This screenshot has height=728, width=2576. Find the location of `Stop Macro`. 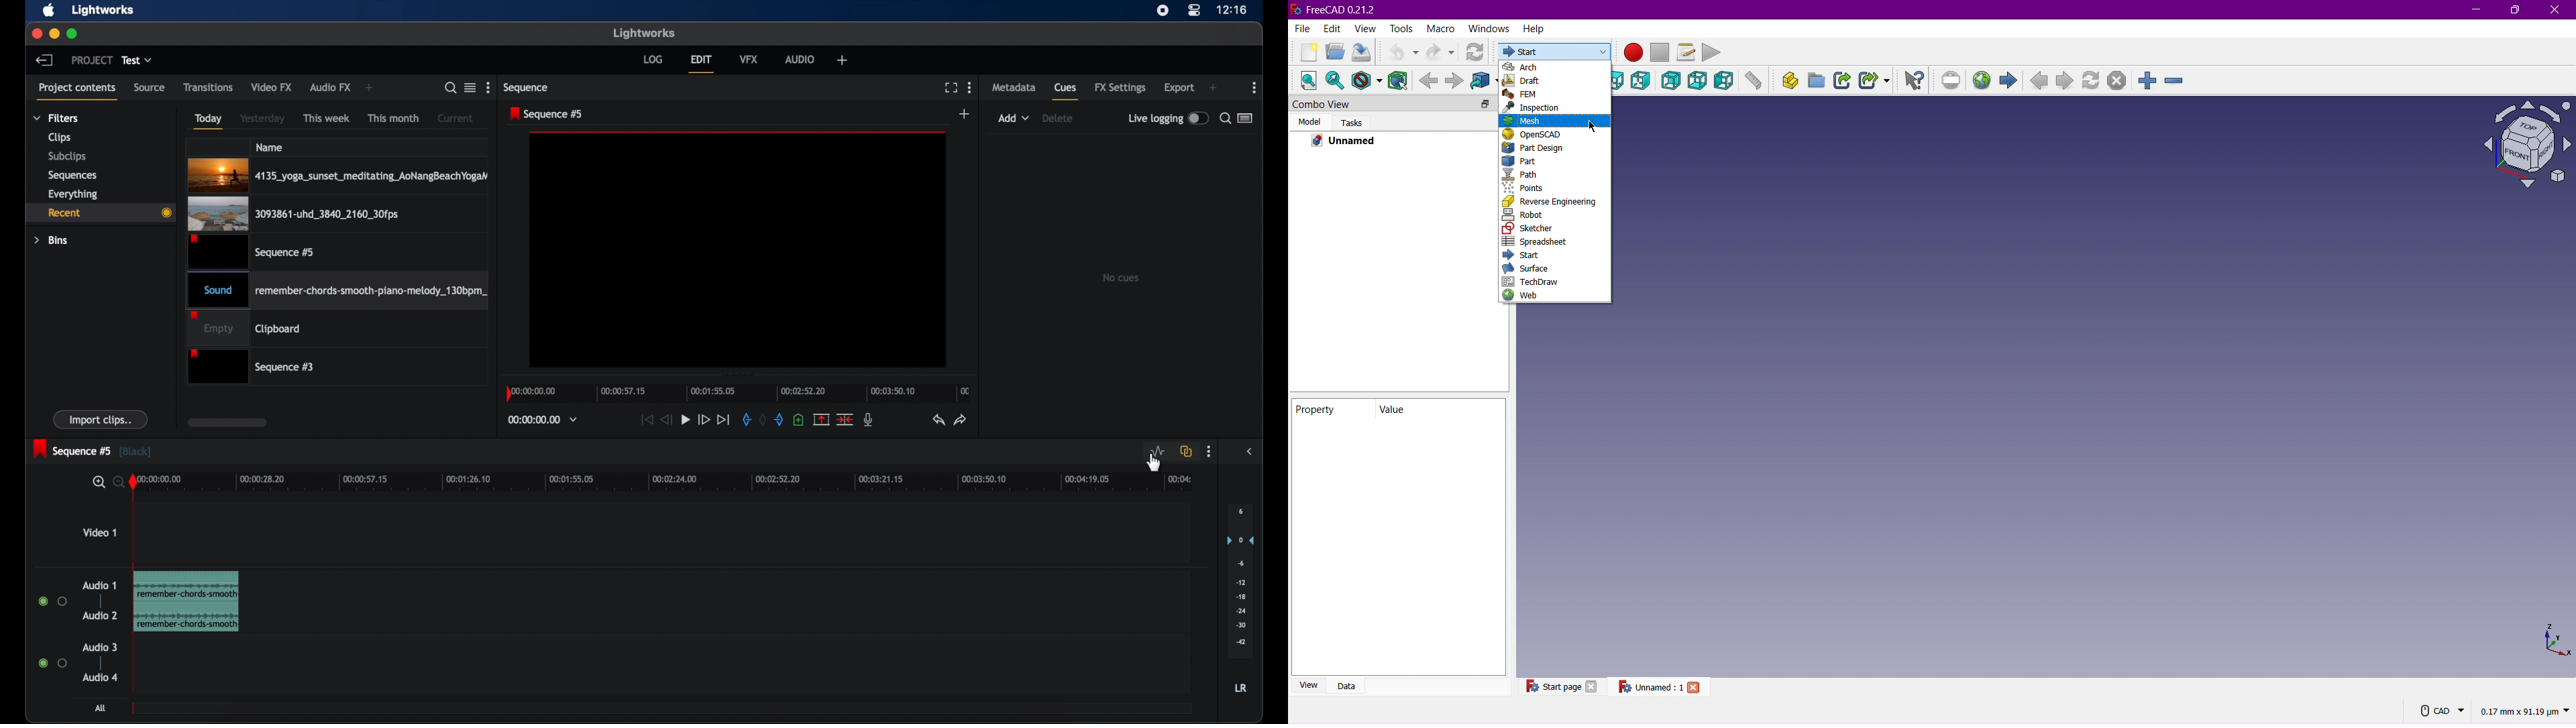

Stop Macro is located at coordinates (1662, 52).